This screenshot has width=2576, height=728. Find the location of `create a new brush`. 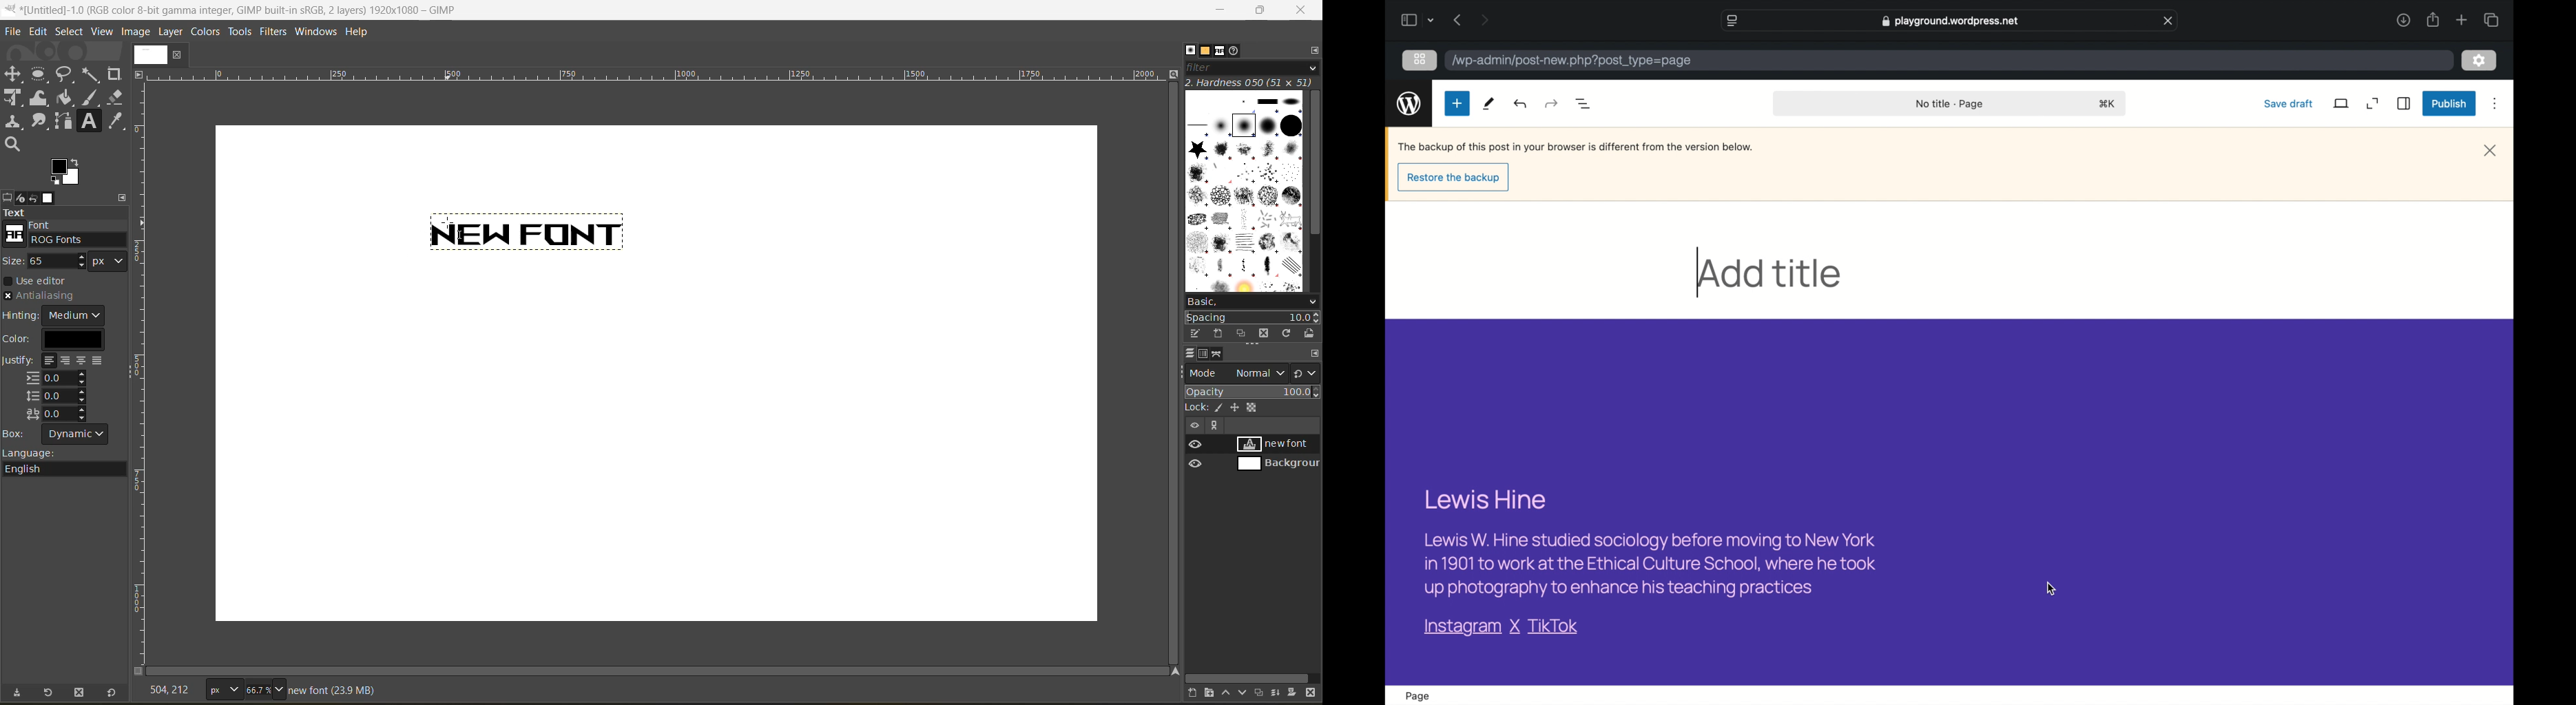

create a new brush is located at coordinates (1218, 334).